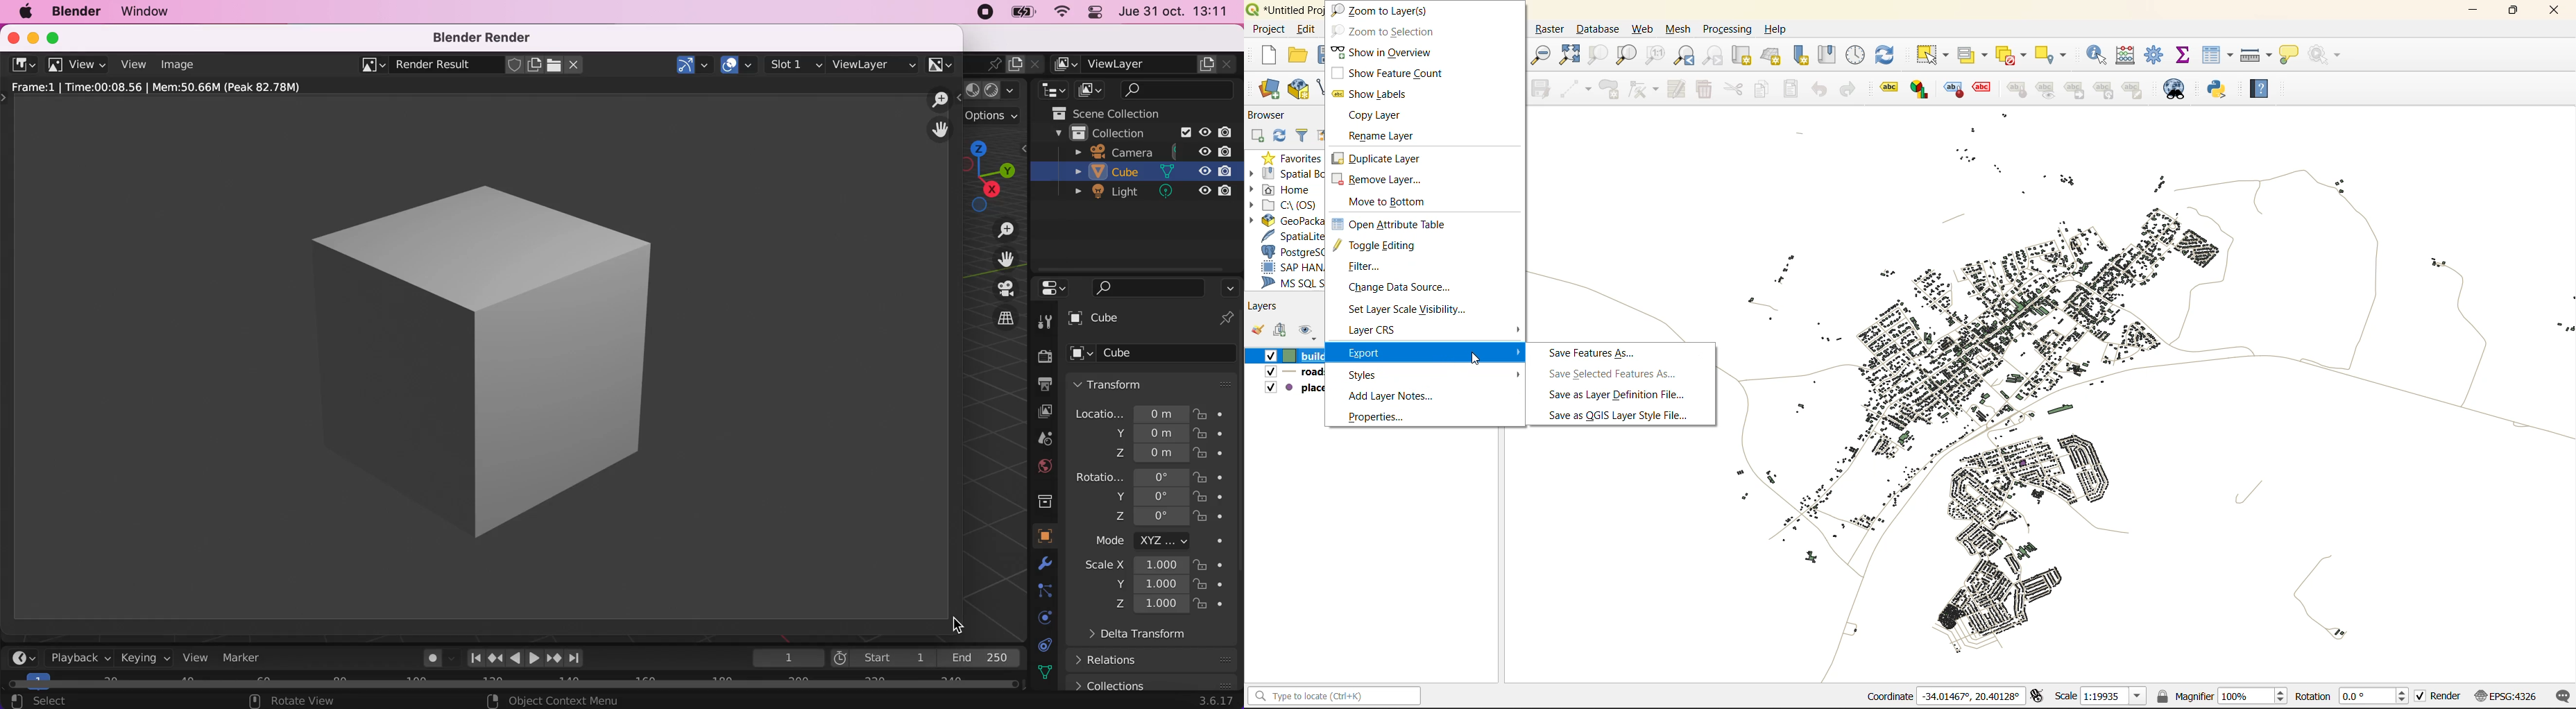 This screenshot has width=2576, height=728. Describe the element at coordinates (1211, 606) in the screenshot. I see `lock` at that location.